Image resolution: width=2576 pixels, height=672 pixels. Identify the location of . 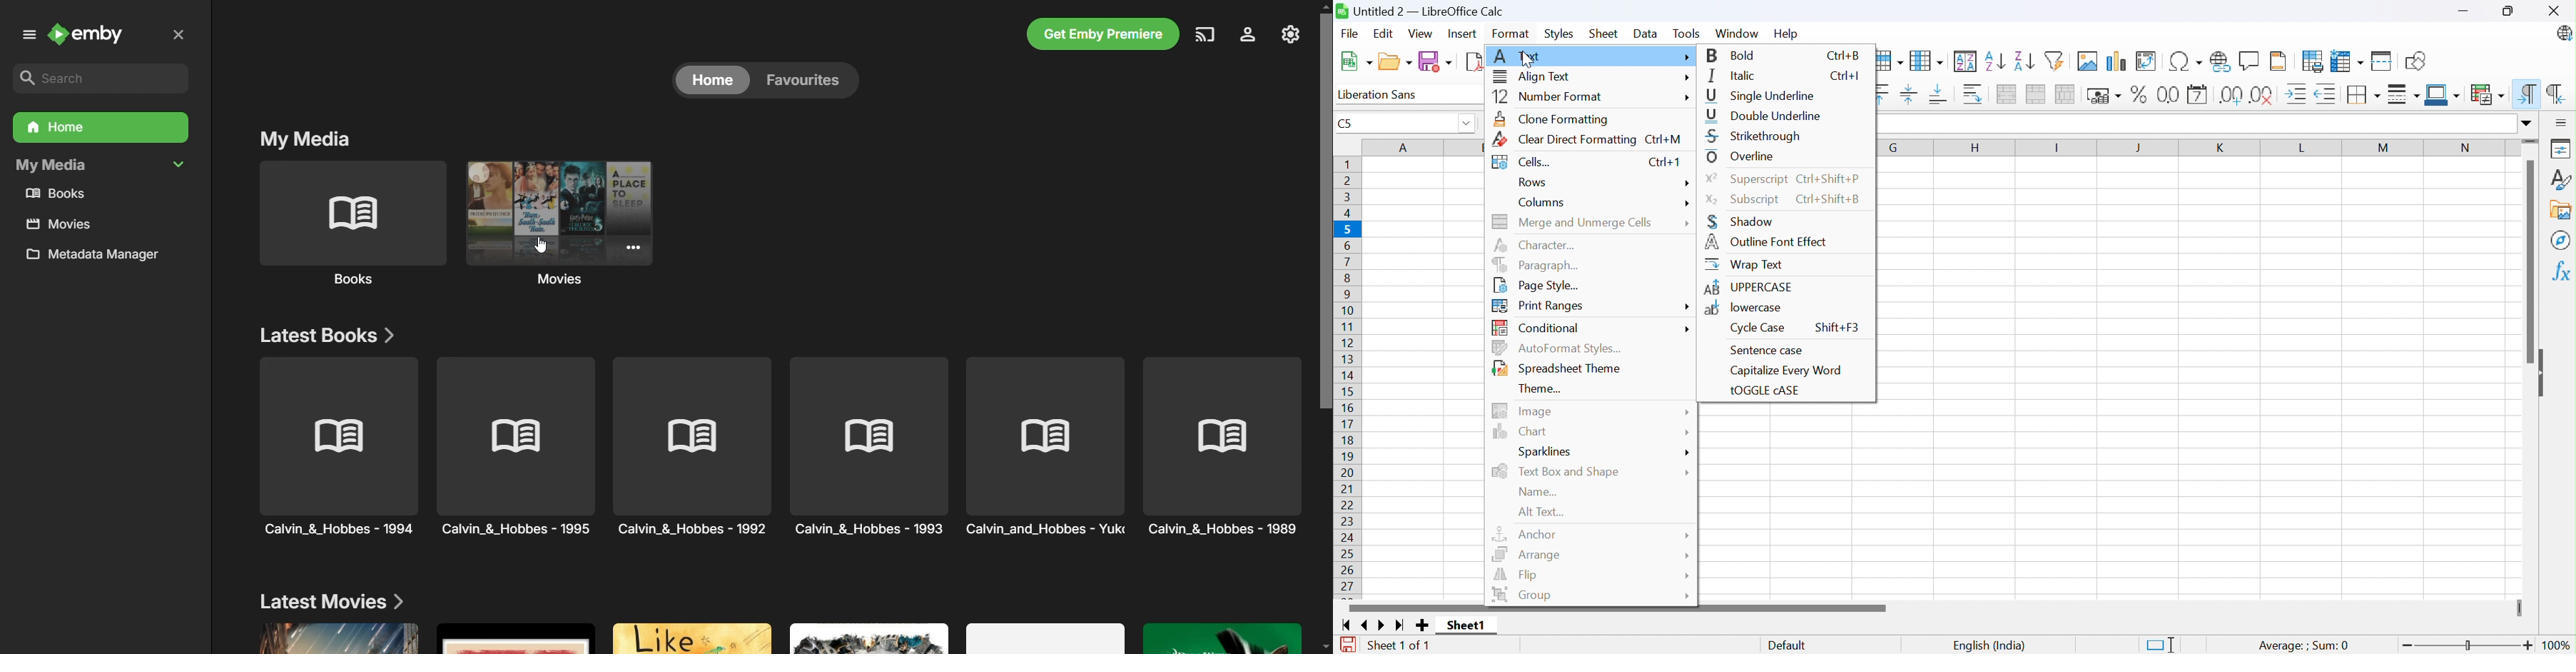
(1687, 455).